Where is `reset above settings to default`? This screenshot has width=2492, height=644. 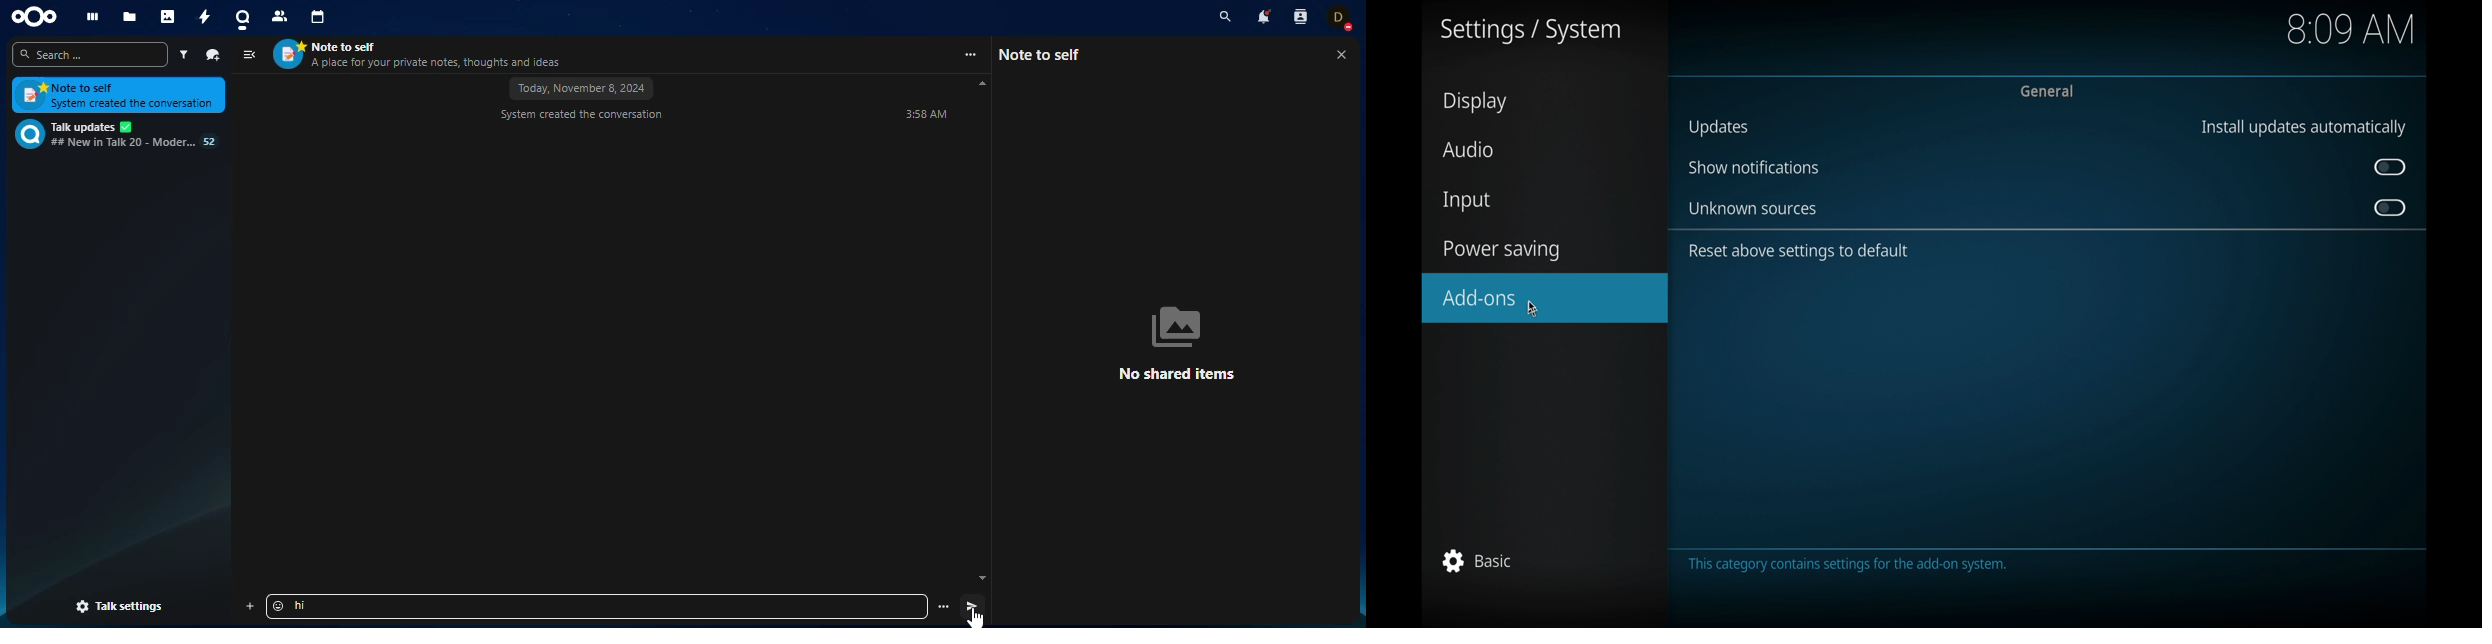
reset above settings to default is located at coordinates (1800, 252).